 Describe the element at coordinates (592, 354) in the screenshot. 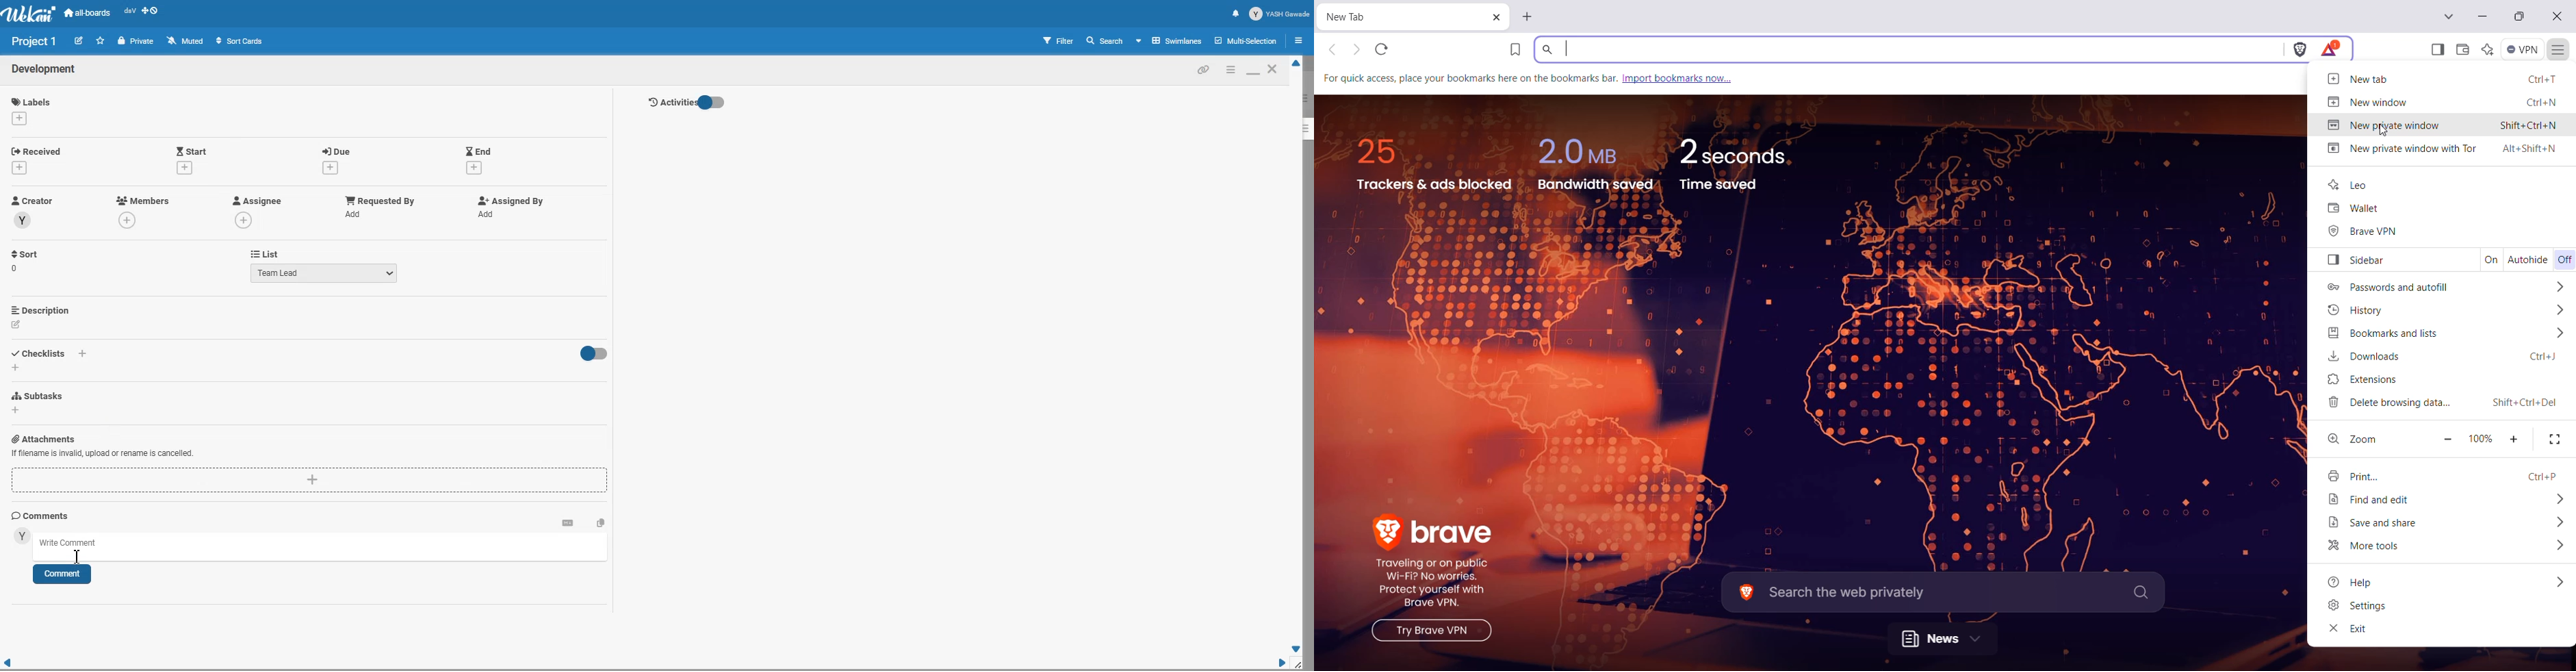

I see `Toggle` at that location.